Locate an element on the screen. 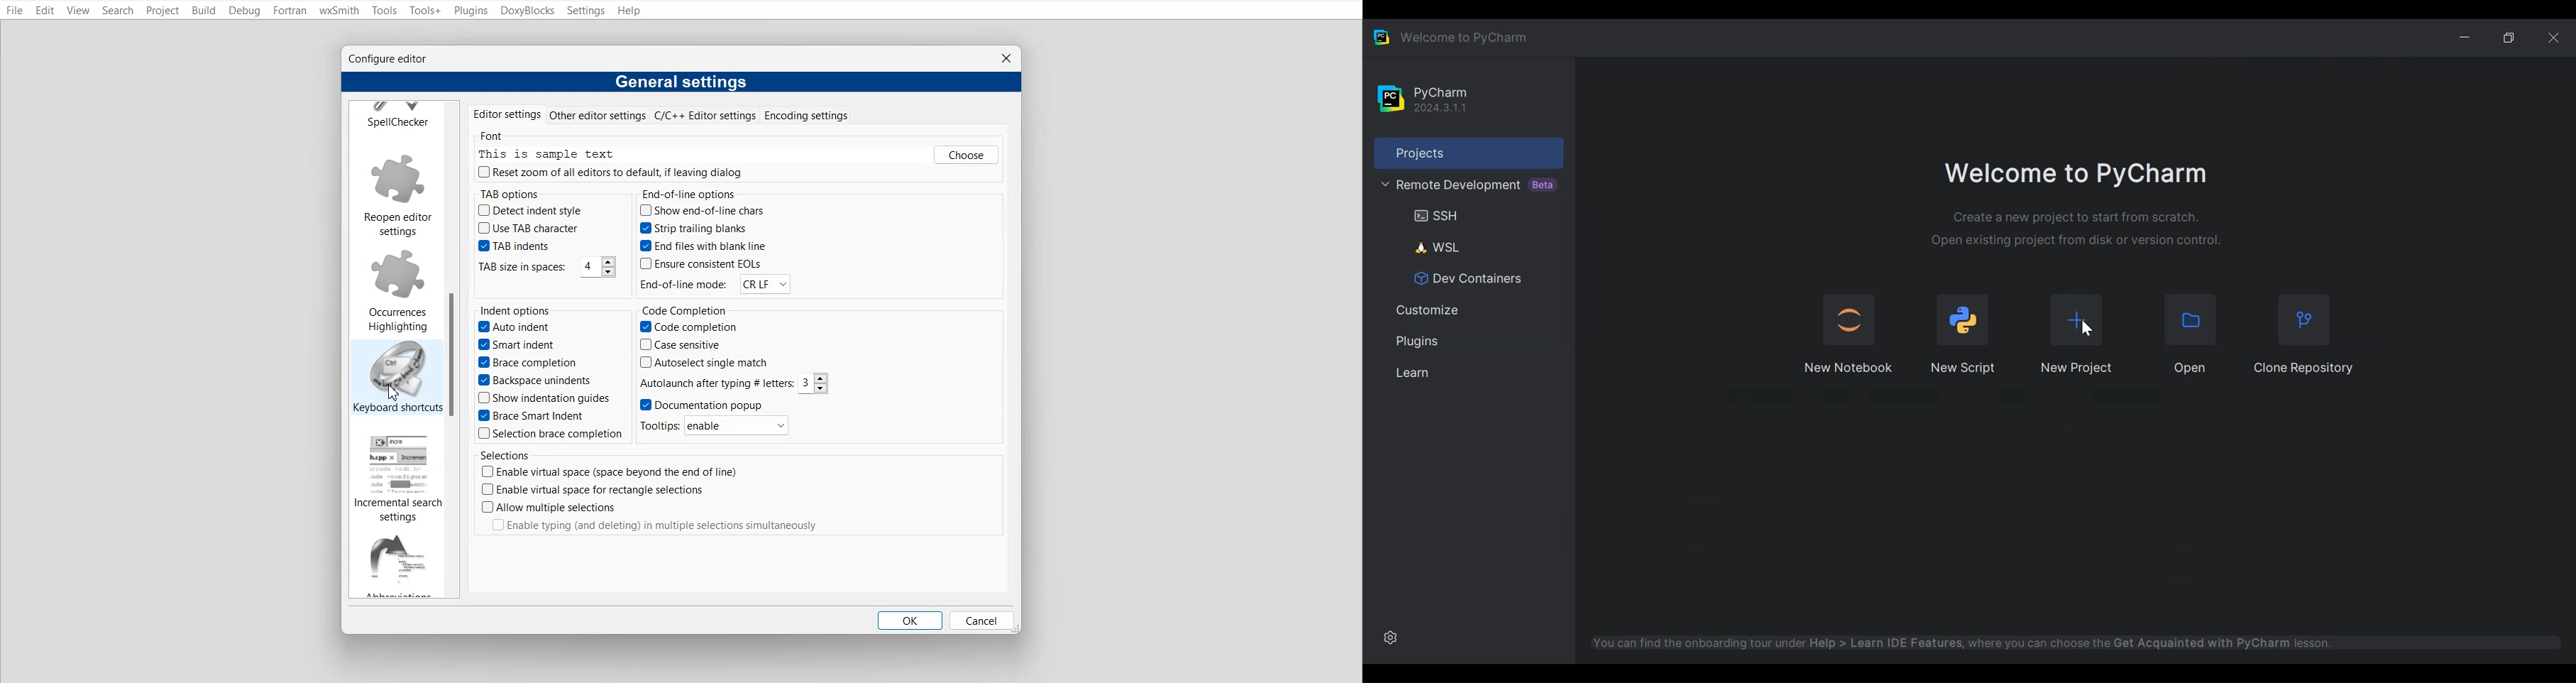  Debug is located at coordinates (244, 11).